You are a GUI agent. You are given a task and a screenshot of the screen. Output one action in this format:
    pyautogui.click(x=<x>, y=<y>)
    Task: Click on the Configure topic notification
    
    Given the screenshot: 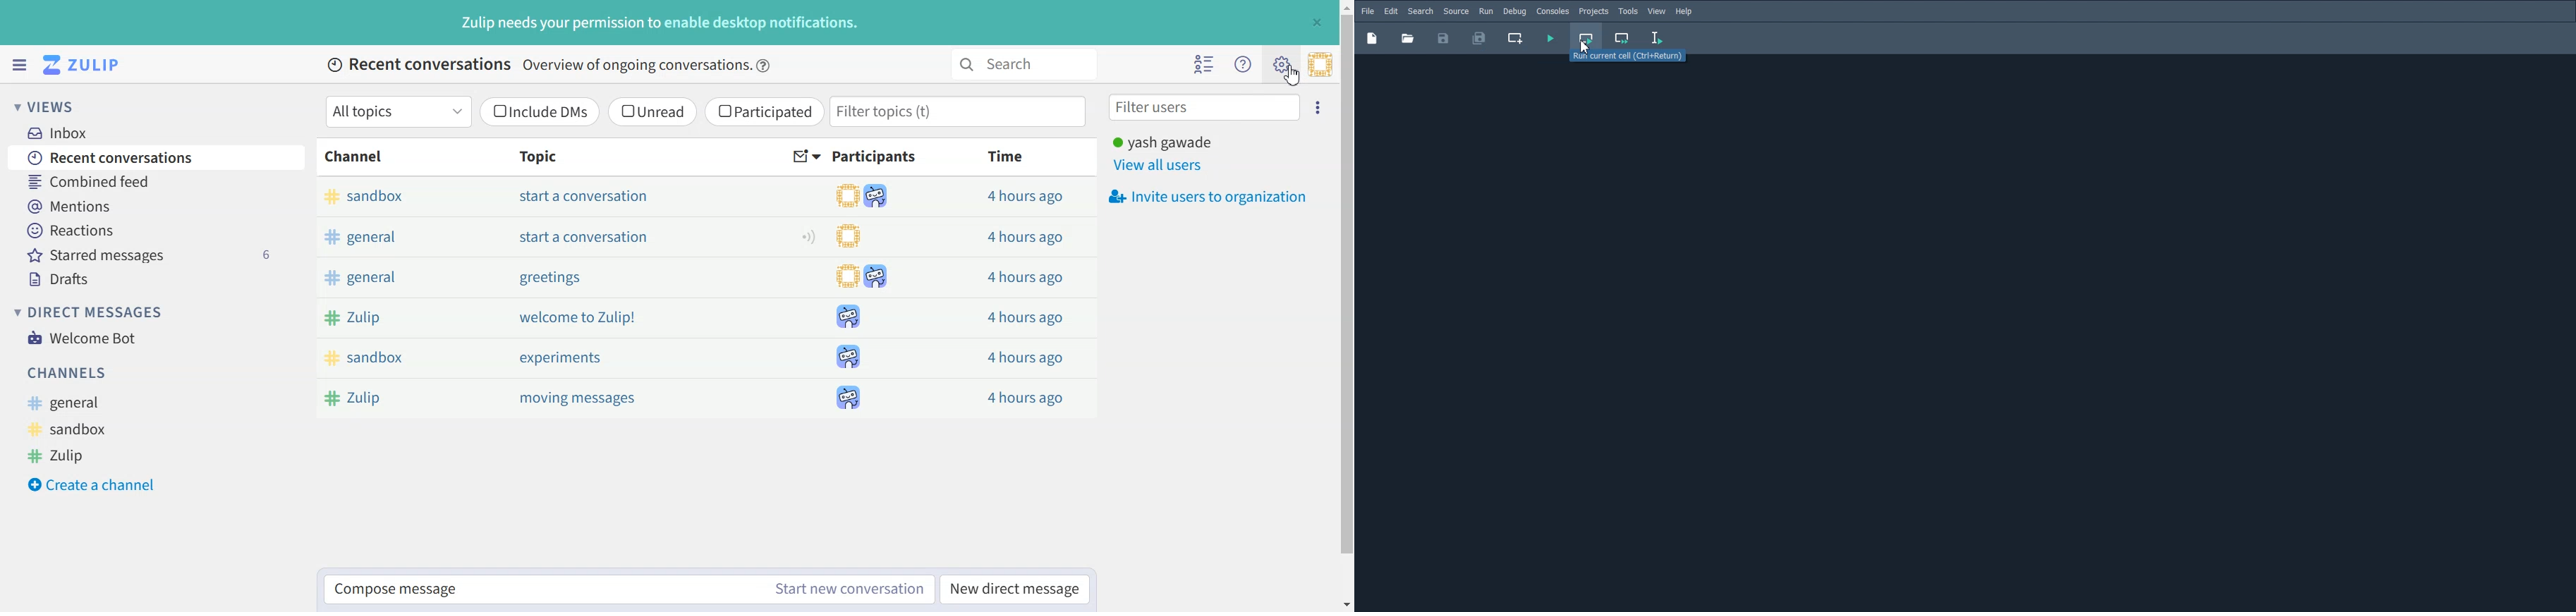 What is the action you would take?
    pyautogui.click(x=808, y=236)
    